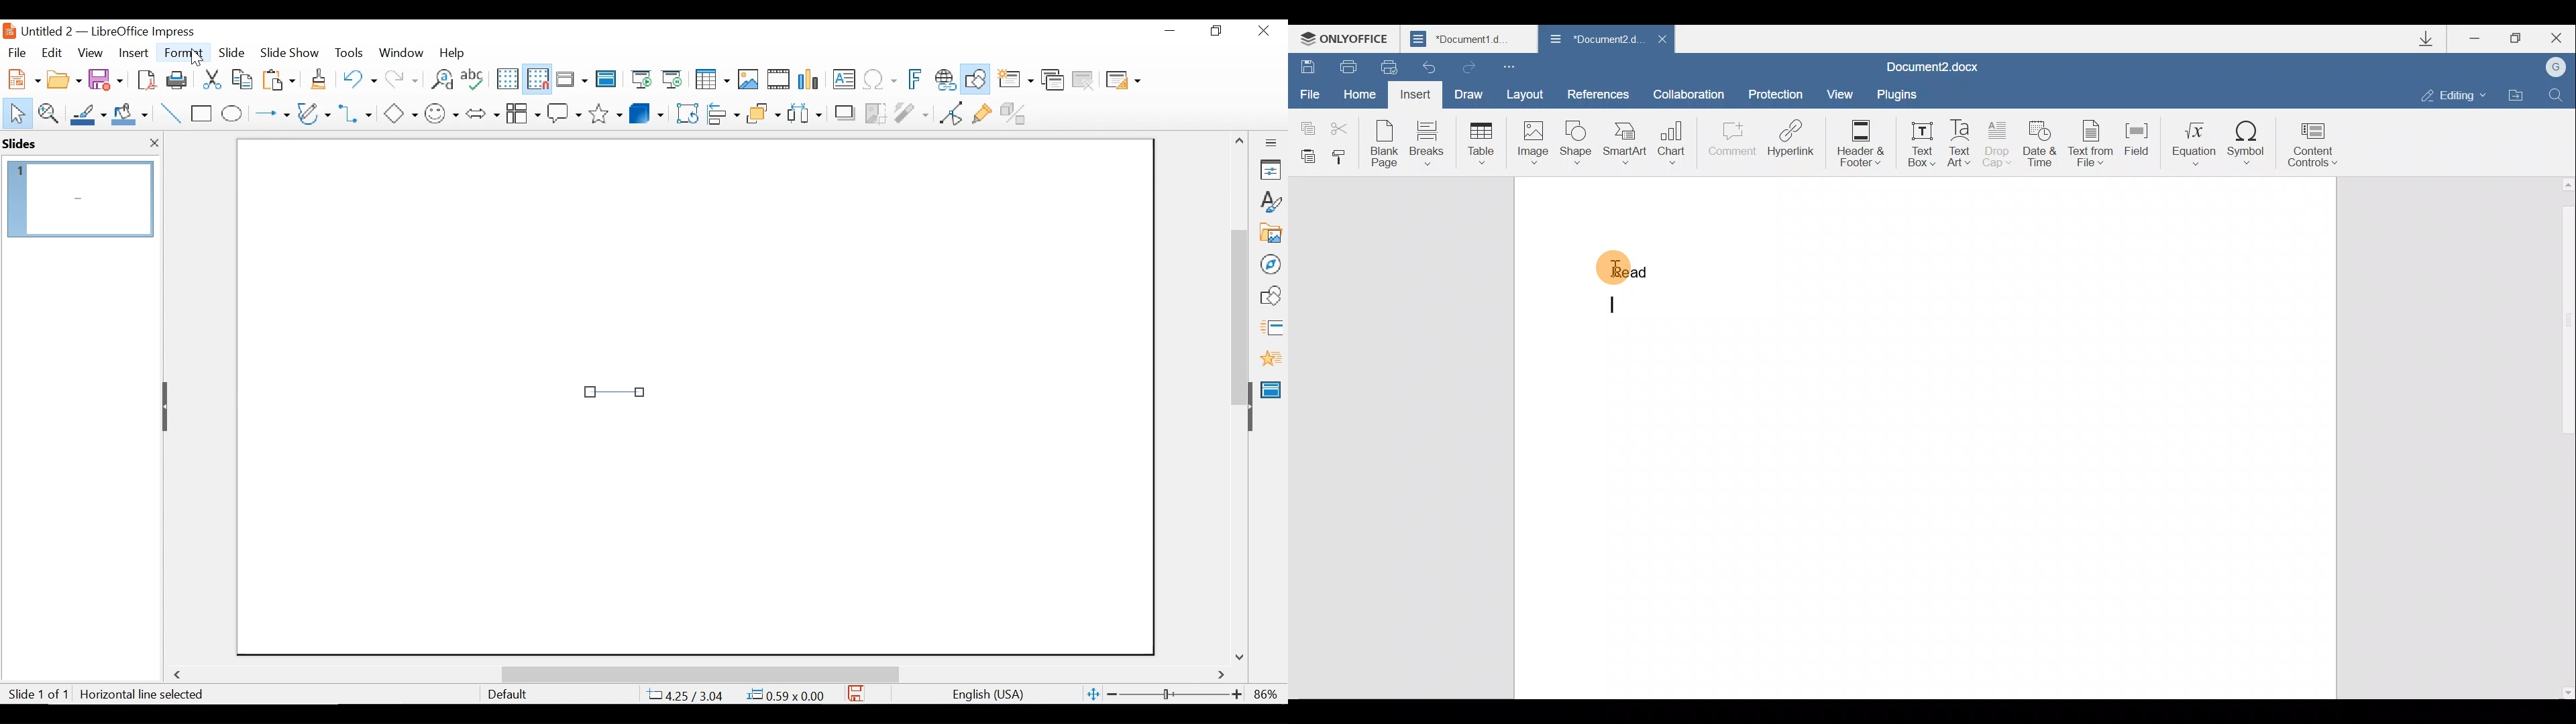 The width and height of the screenshot is (2576, 728). What do you see at coordinates (482, 113) in the screenshot?
I see `Block Arrows` at bounding box center [482, 113].